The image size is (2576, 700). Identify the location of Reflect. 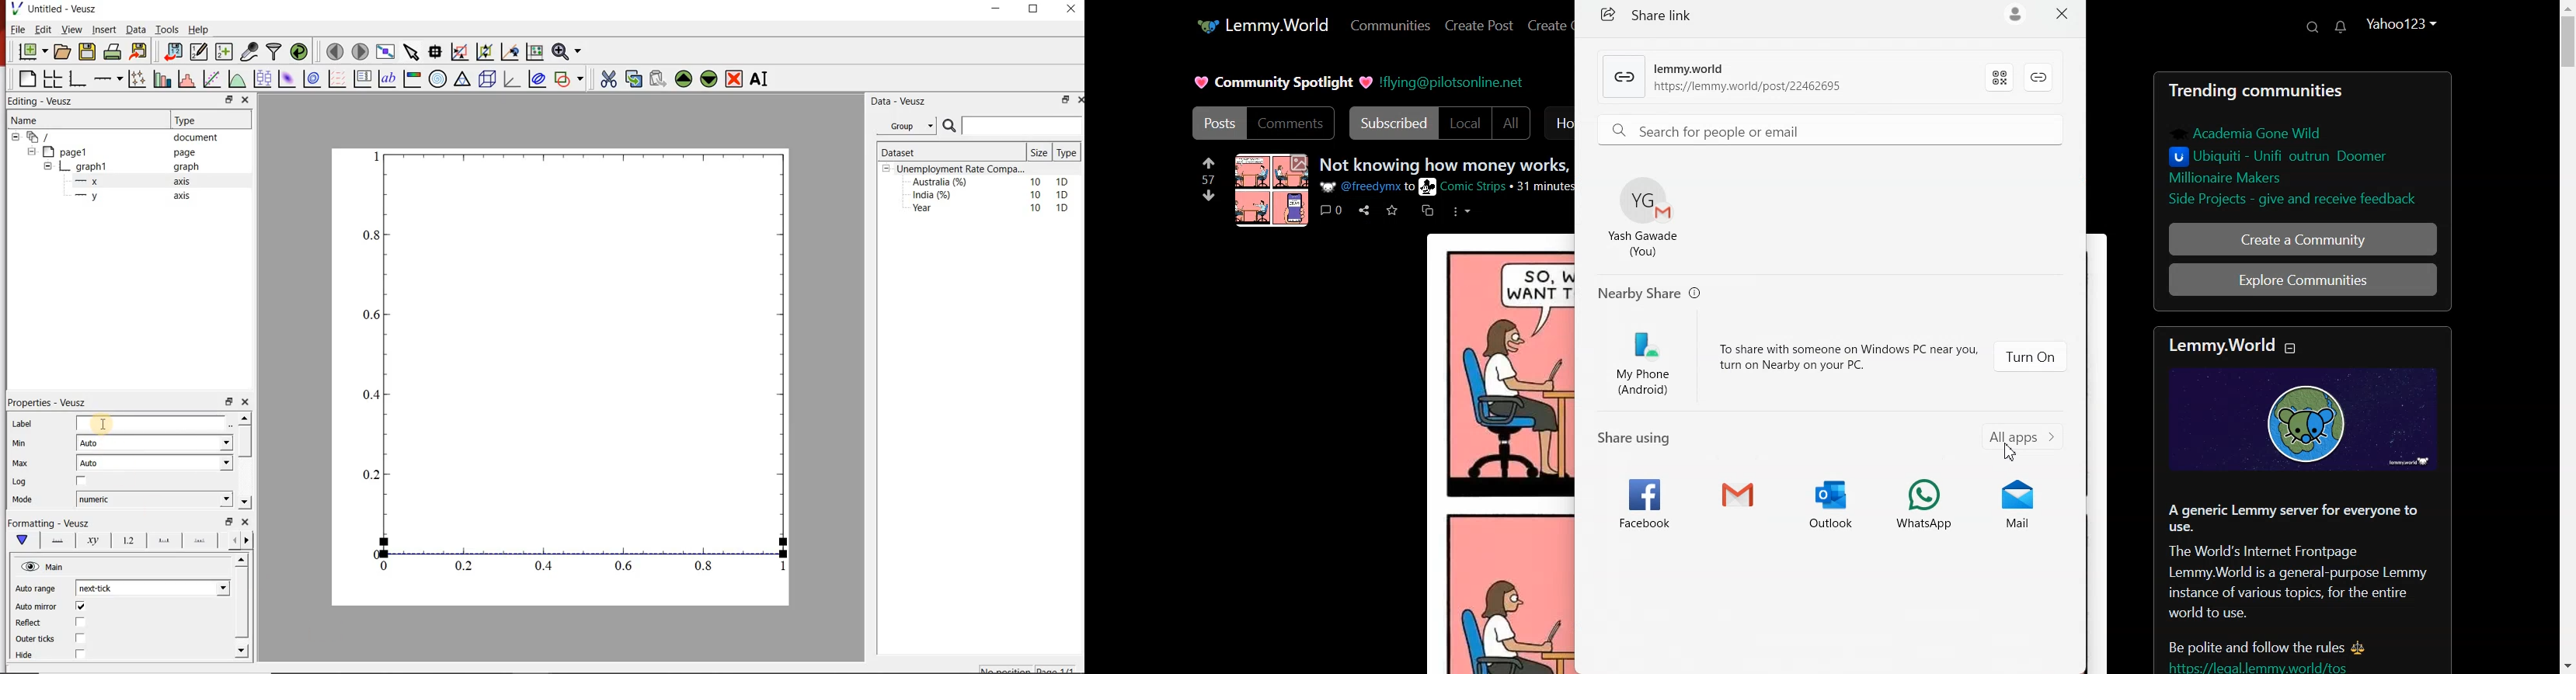
(29, 624).